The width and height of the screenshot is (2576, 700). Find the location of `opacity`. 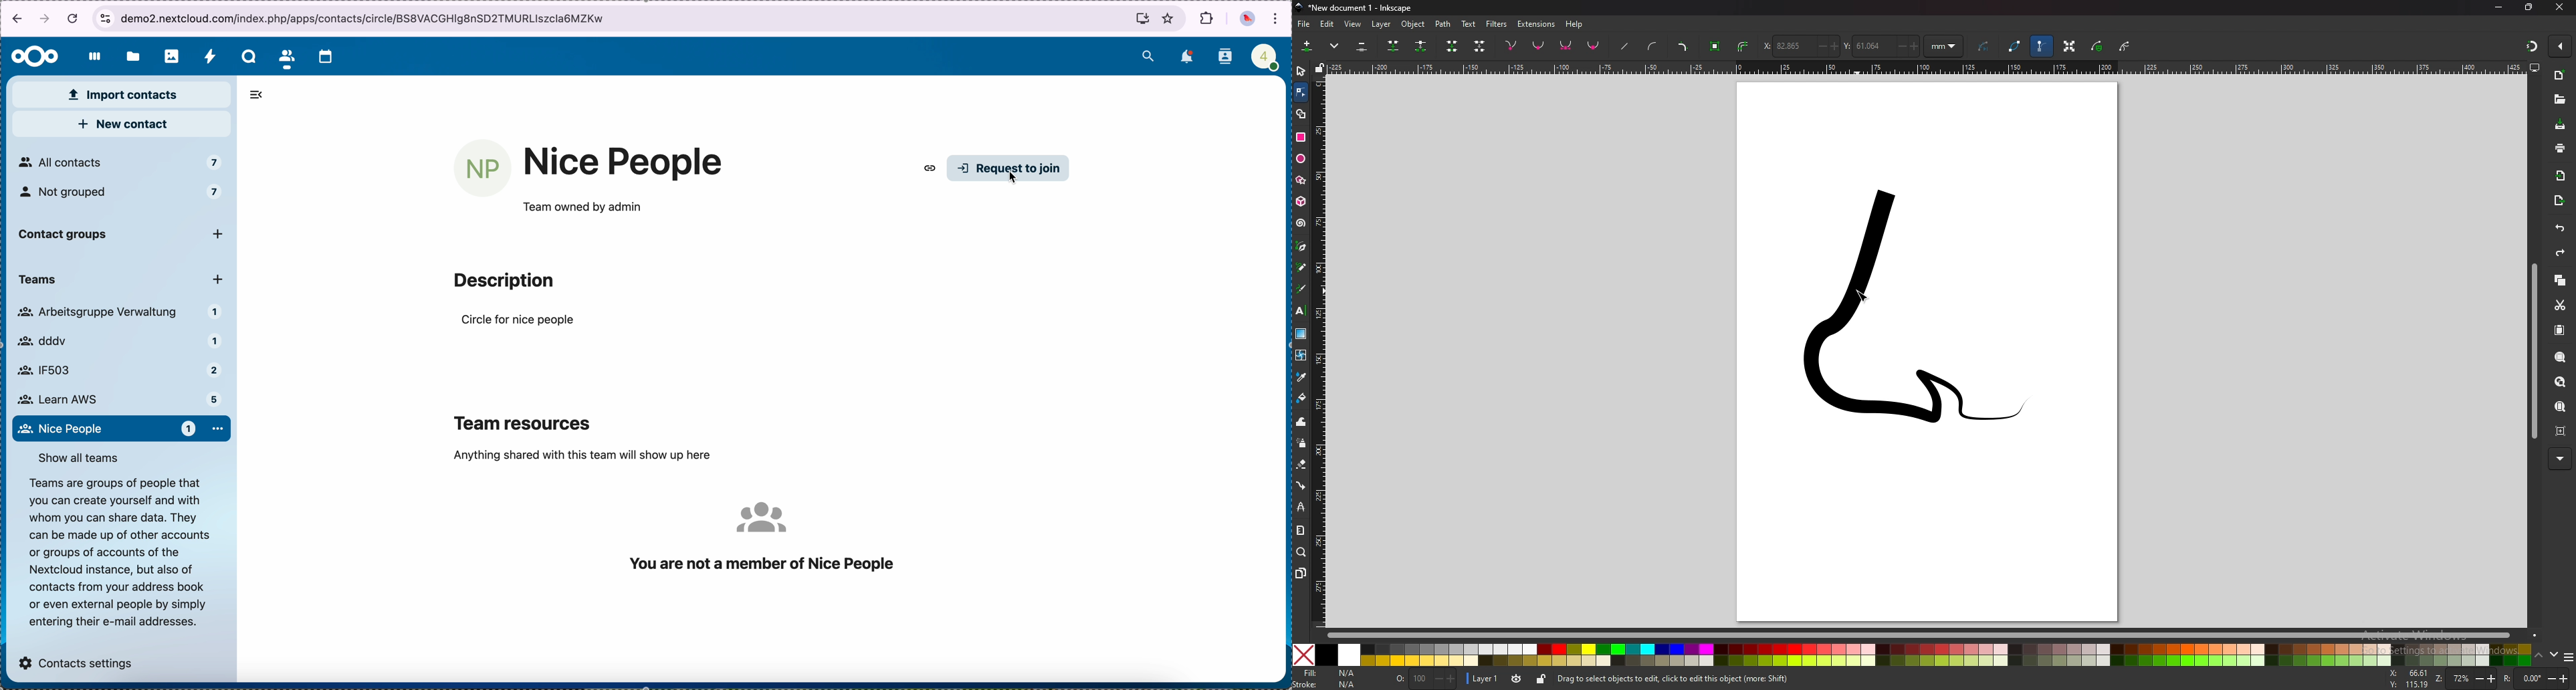

opacity is located at coordinates (1422, 679).